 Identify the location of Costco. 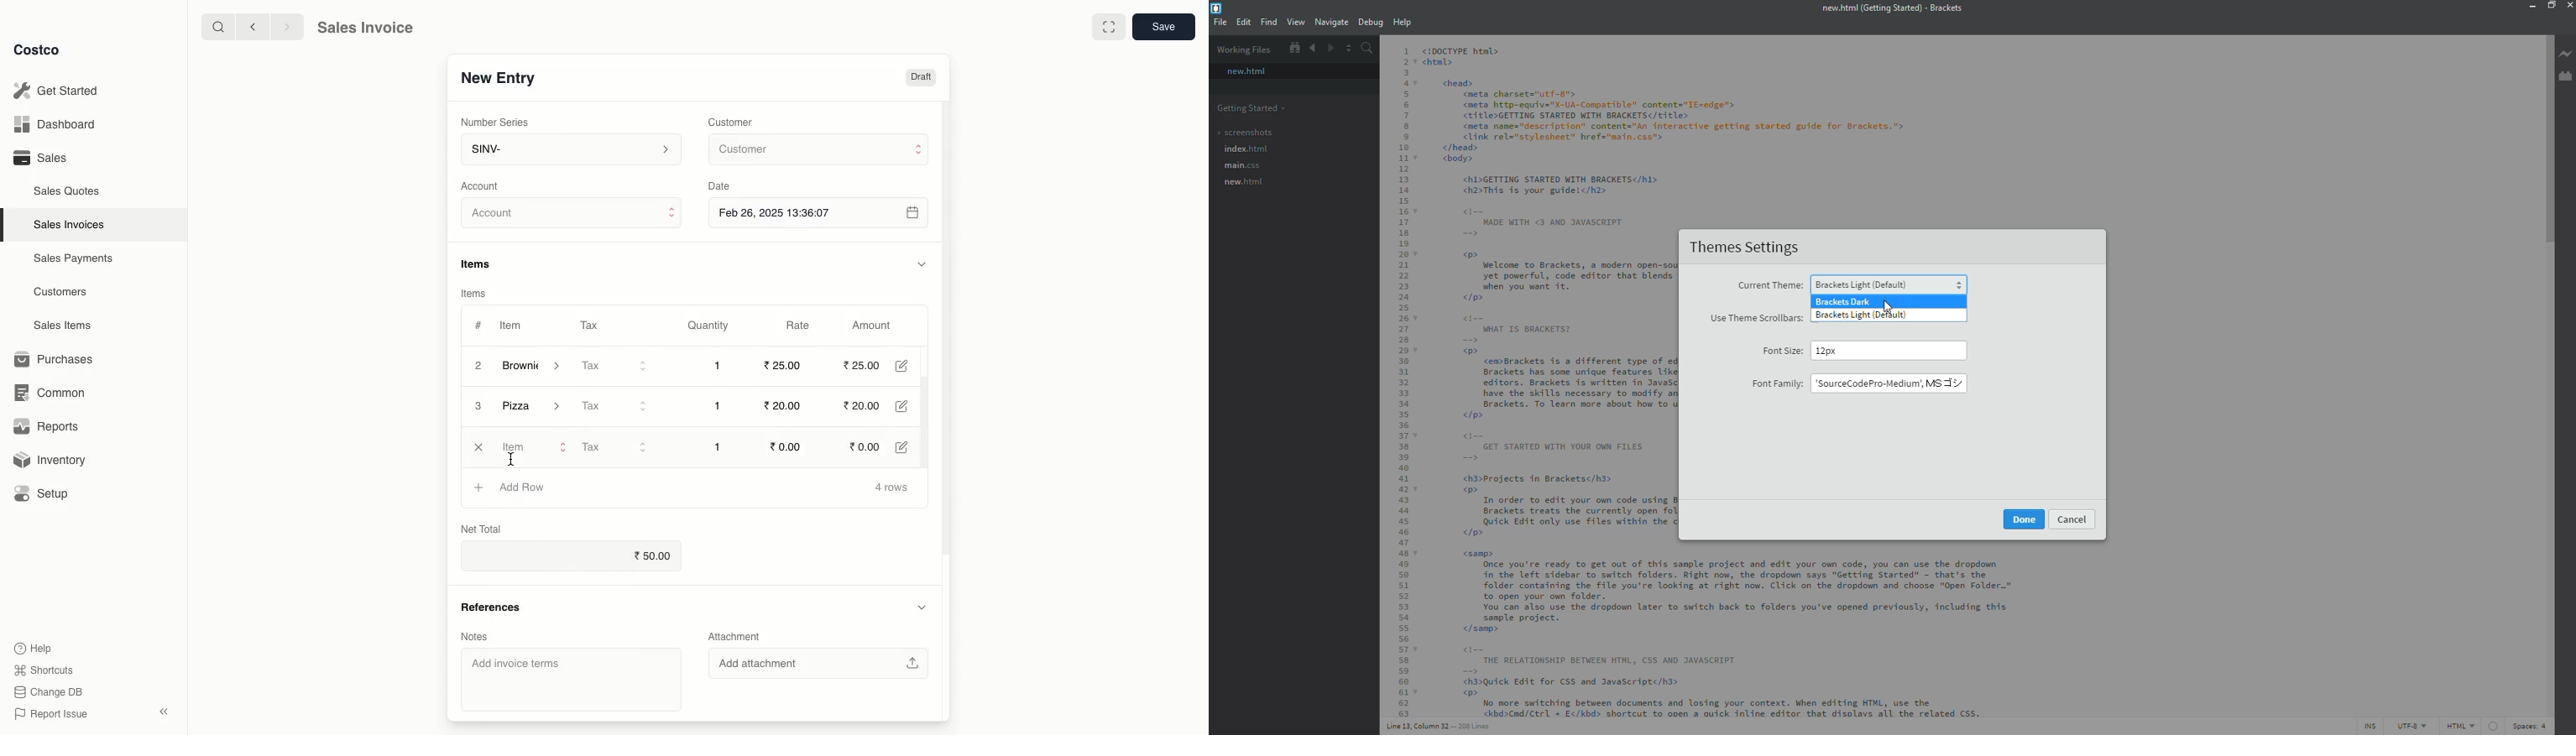
(41, 50).